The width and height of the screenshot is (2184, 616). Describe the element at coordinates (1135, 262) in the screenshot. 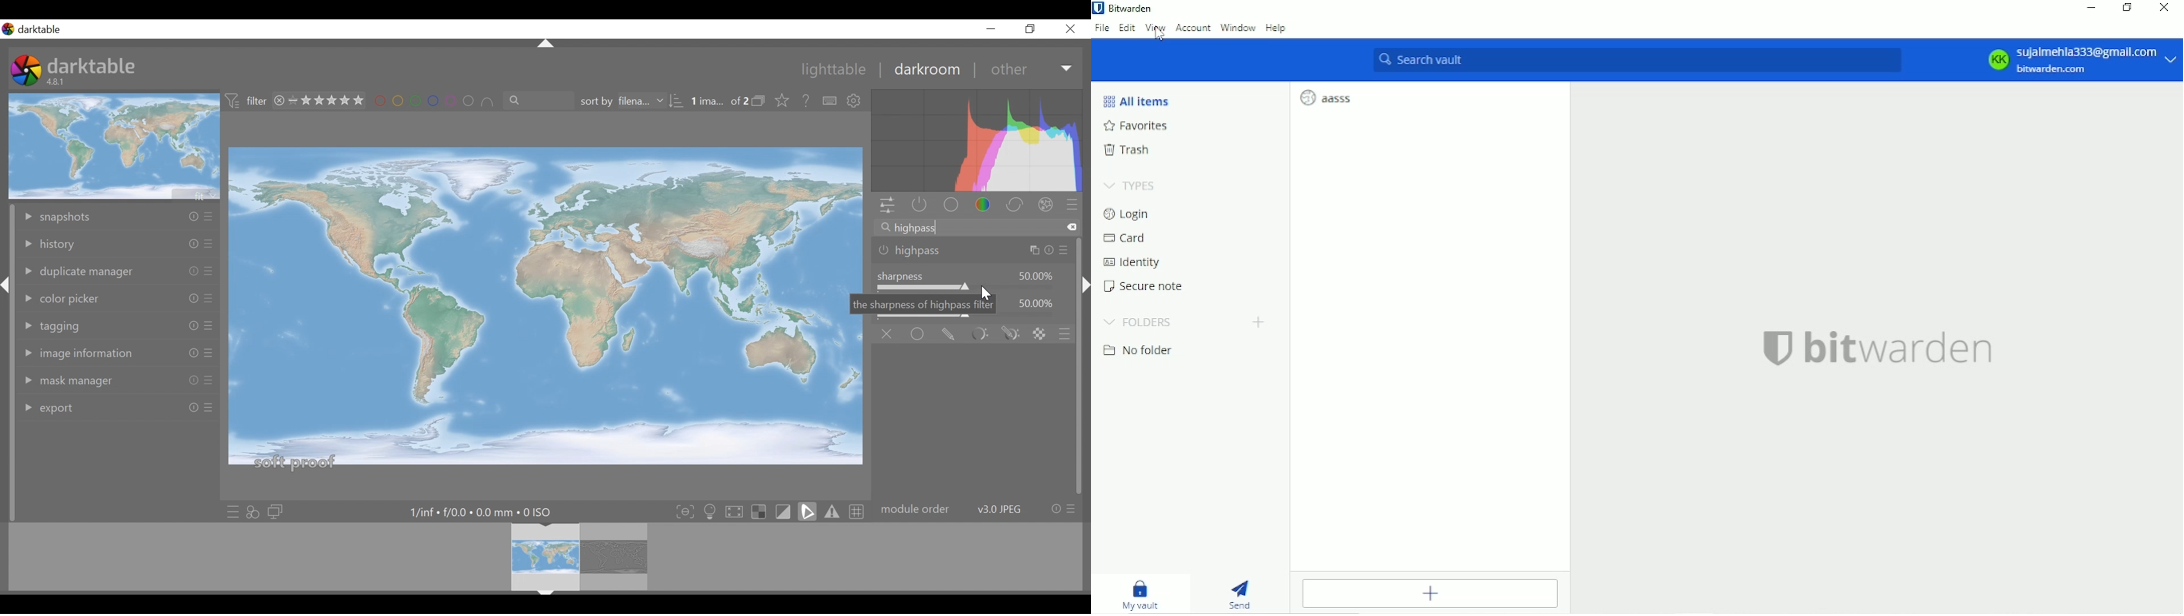

I see `Identity` at that location.